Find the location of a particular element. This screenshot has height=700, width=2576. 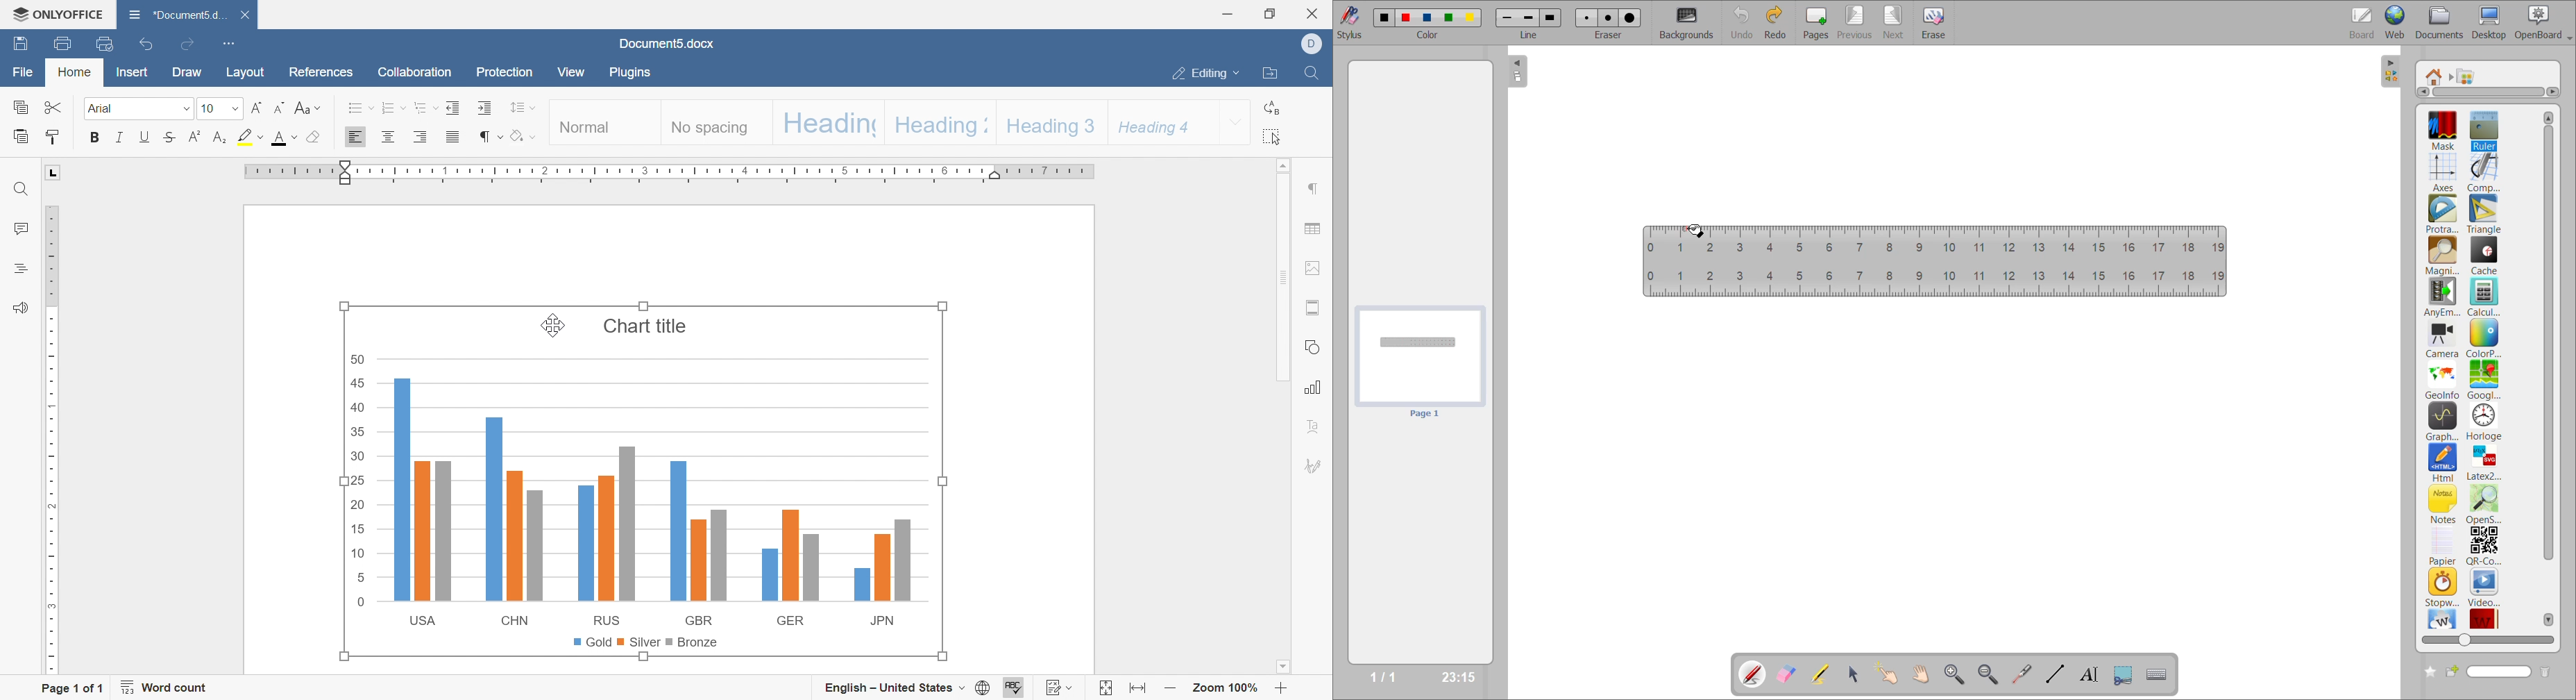

magnifier is located at coordinates (2442, 256).